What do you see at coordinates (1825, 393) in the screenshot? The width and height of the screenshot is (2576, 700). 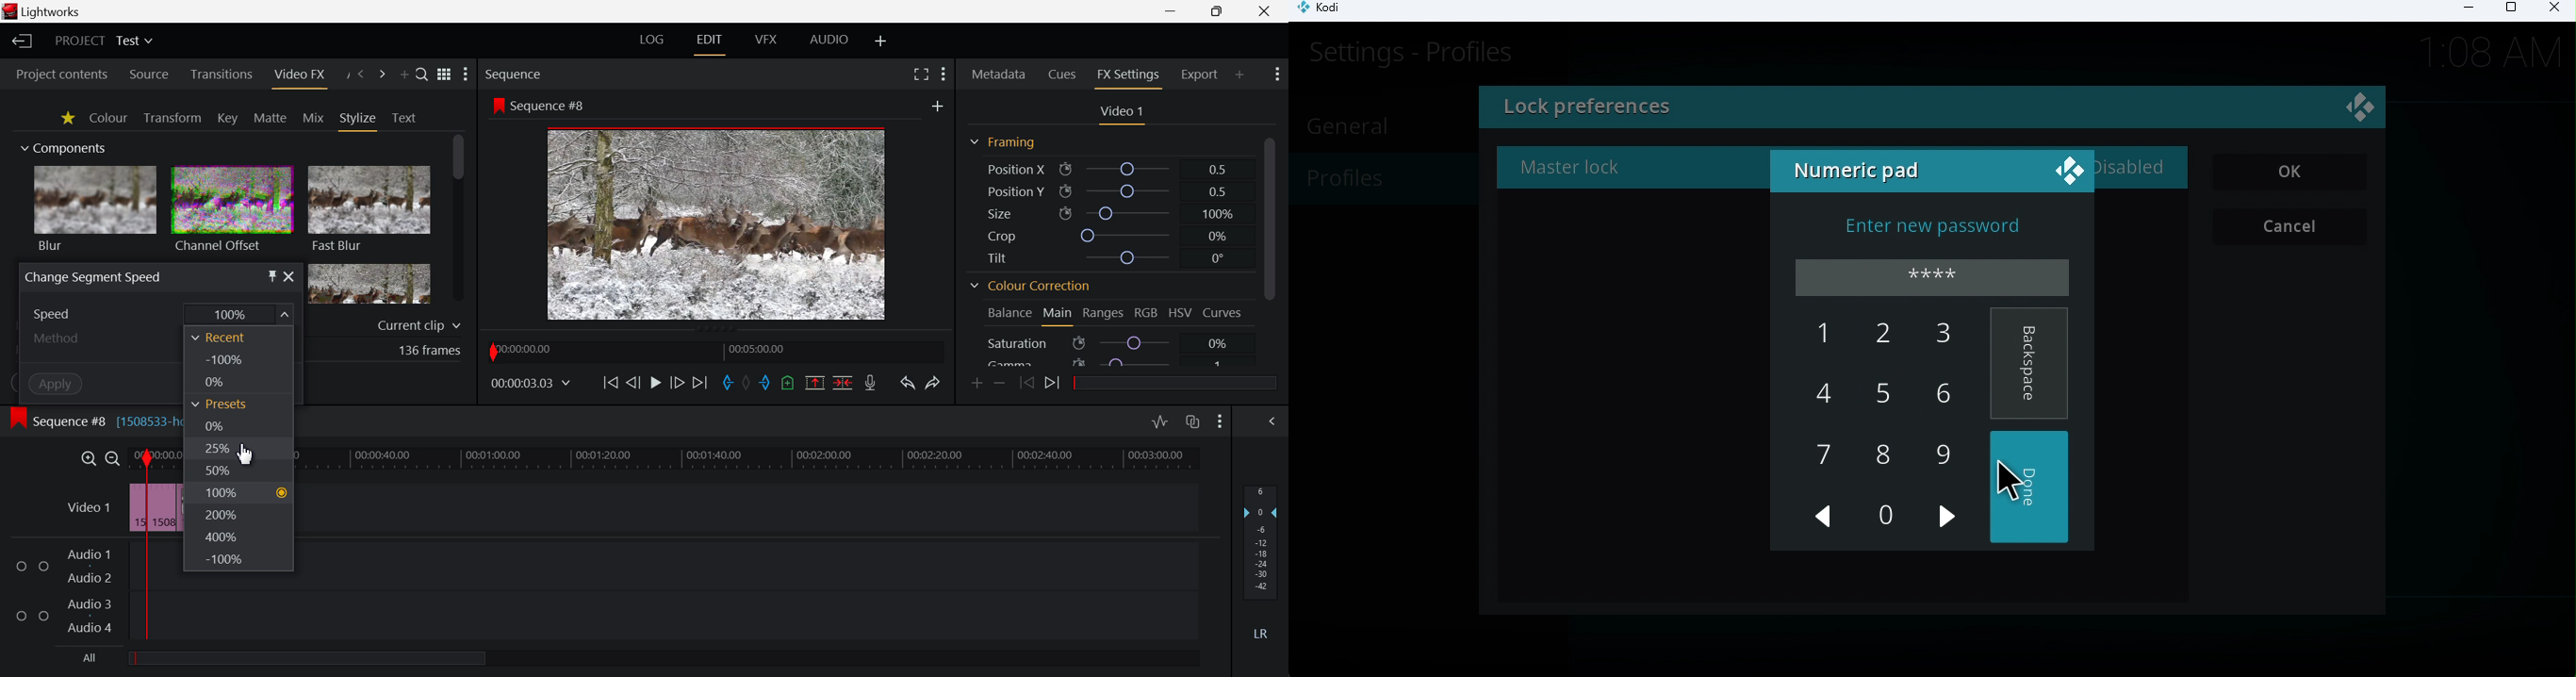 I see `4` at bounding box center [1825, 393].